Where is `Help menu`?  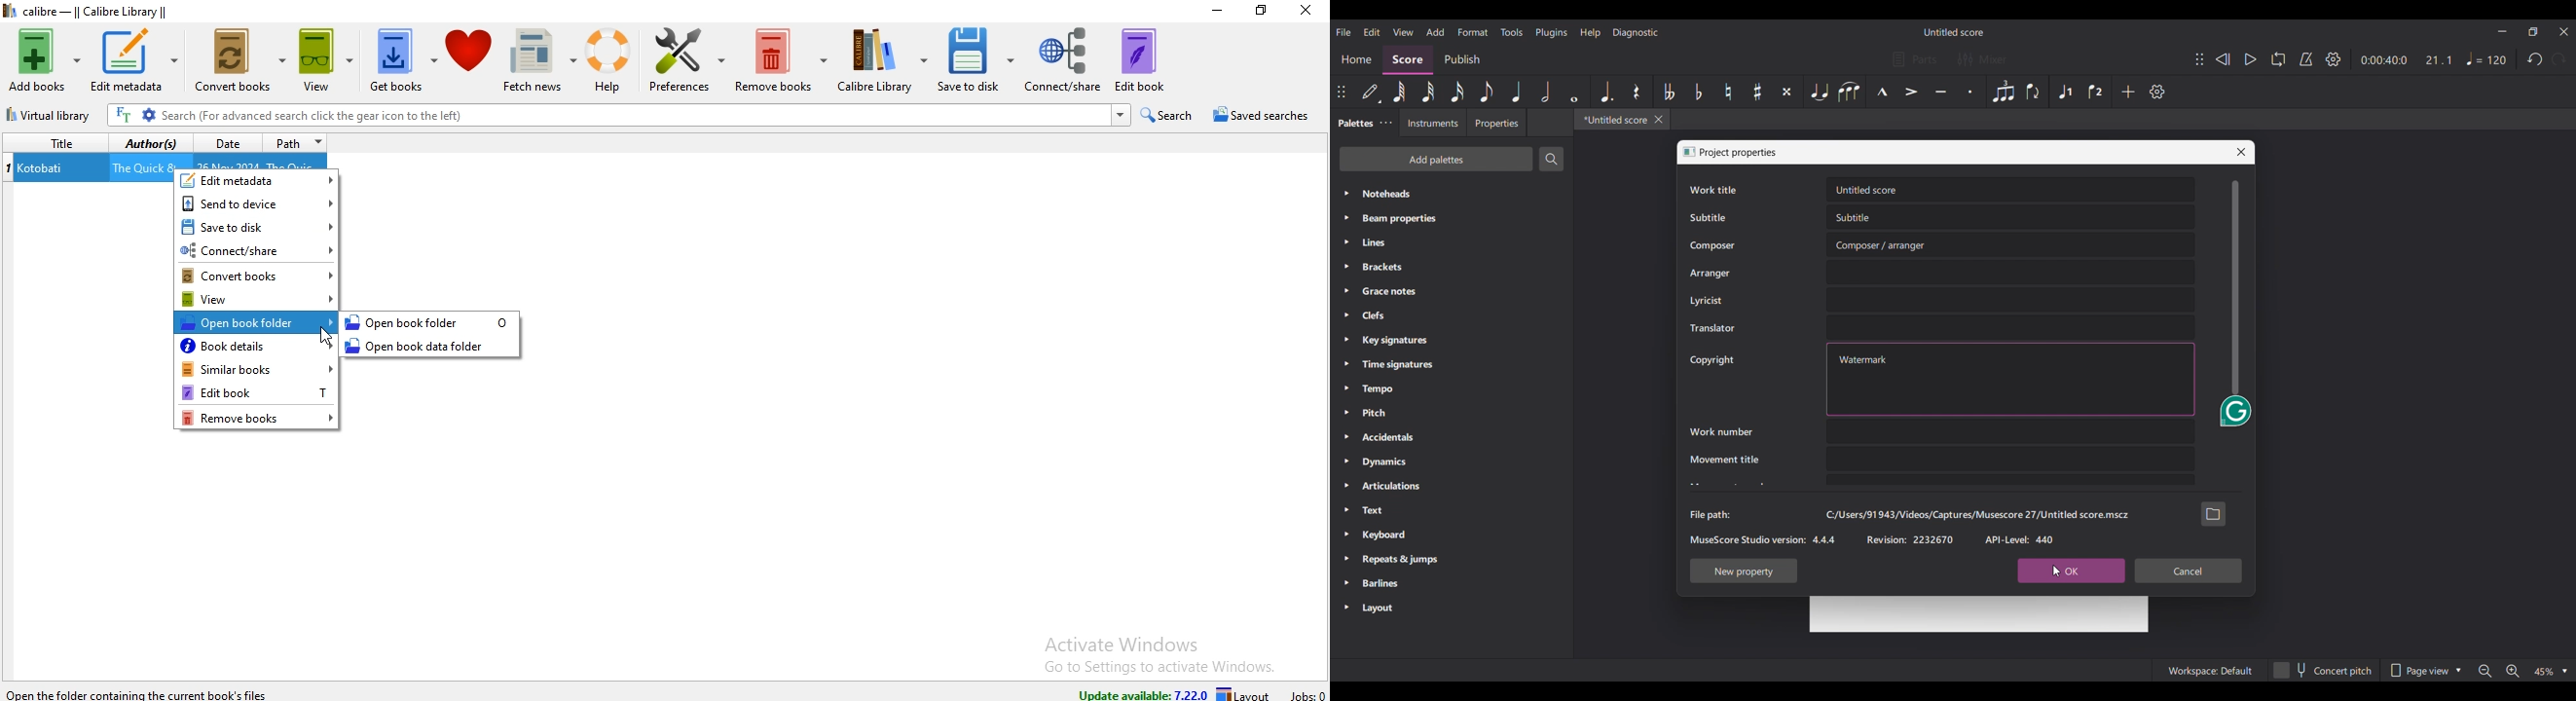
Help menu is located at coordinates (1590, 33).